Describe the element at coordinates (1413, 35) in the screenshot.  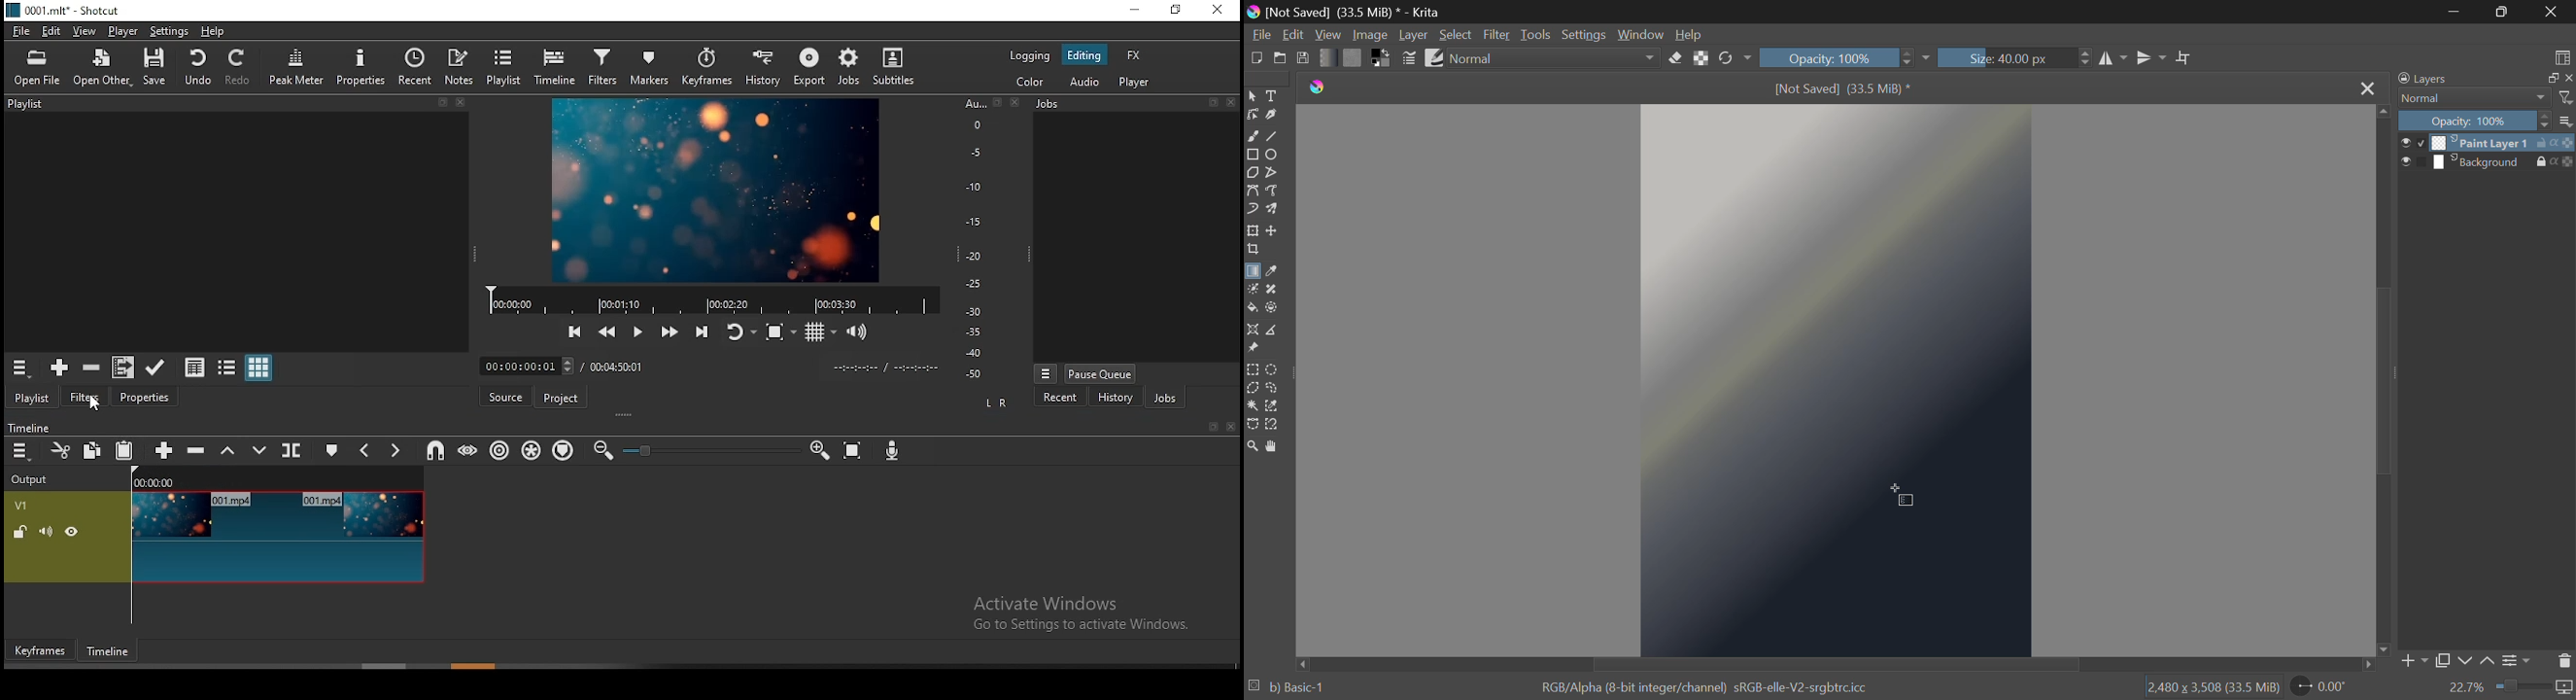
I see `Layer` at that location.